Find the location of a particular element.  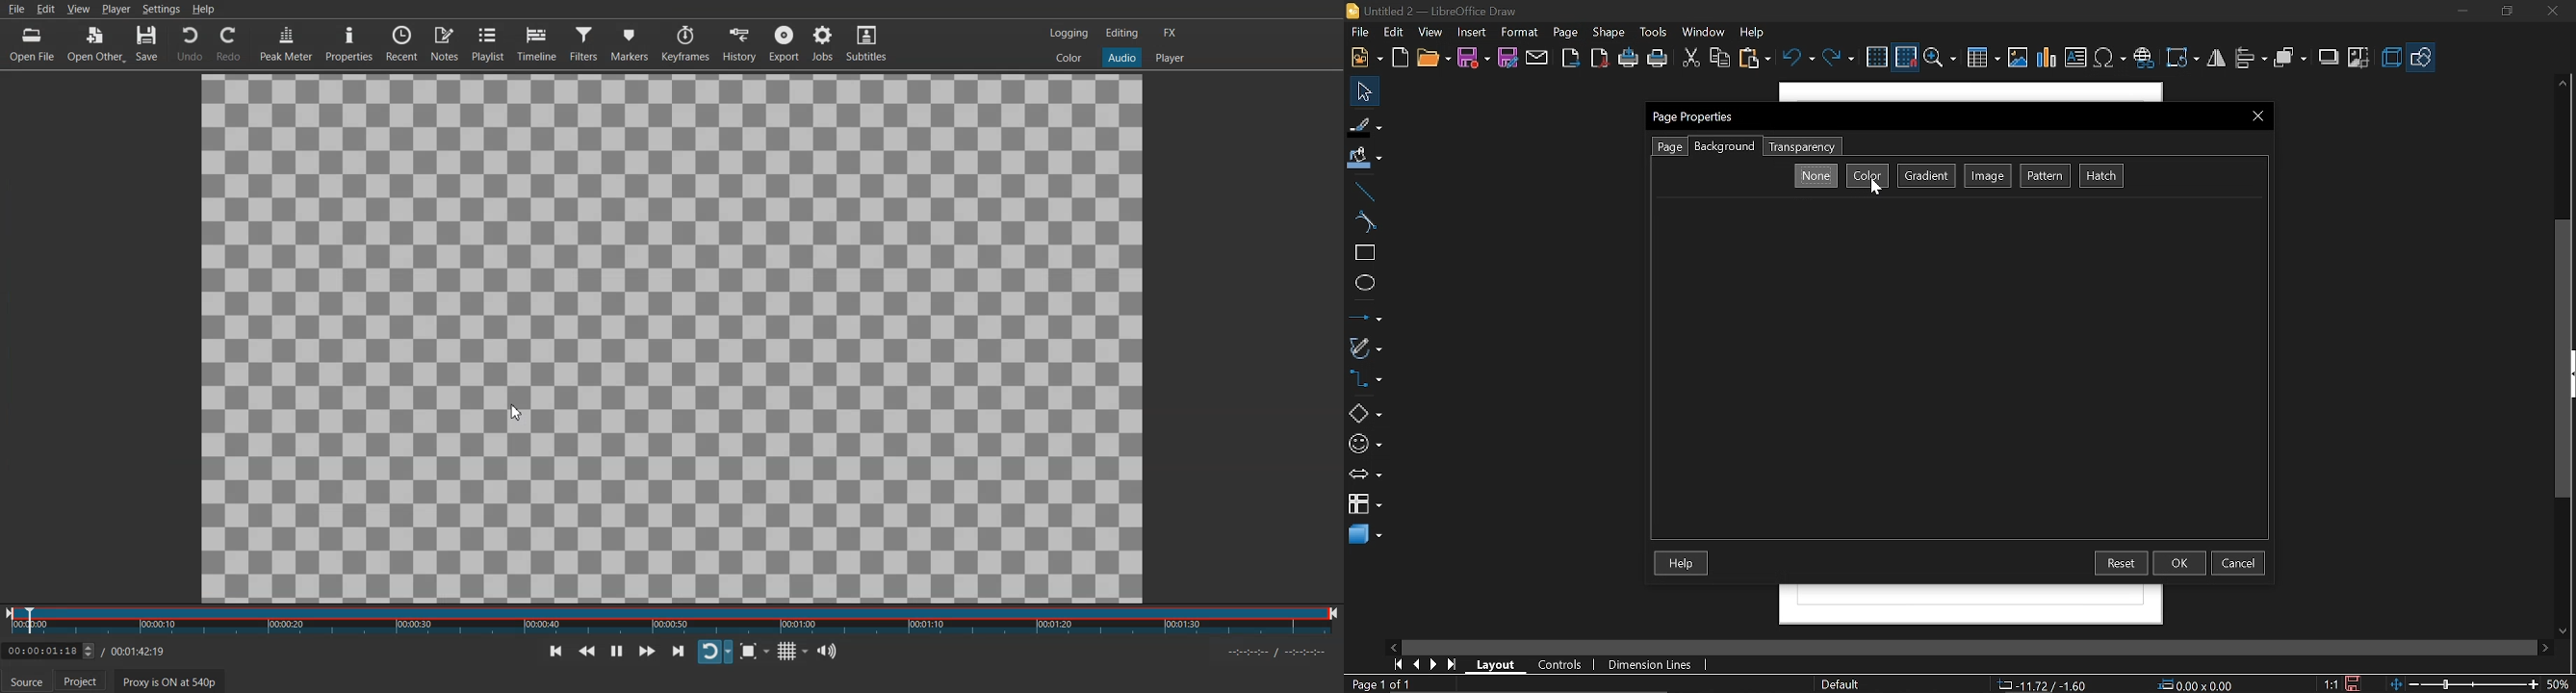

Properties is located at coordinates (348, 43).